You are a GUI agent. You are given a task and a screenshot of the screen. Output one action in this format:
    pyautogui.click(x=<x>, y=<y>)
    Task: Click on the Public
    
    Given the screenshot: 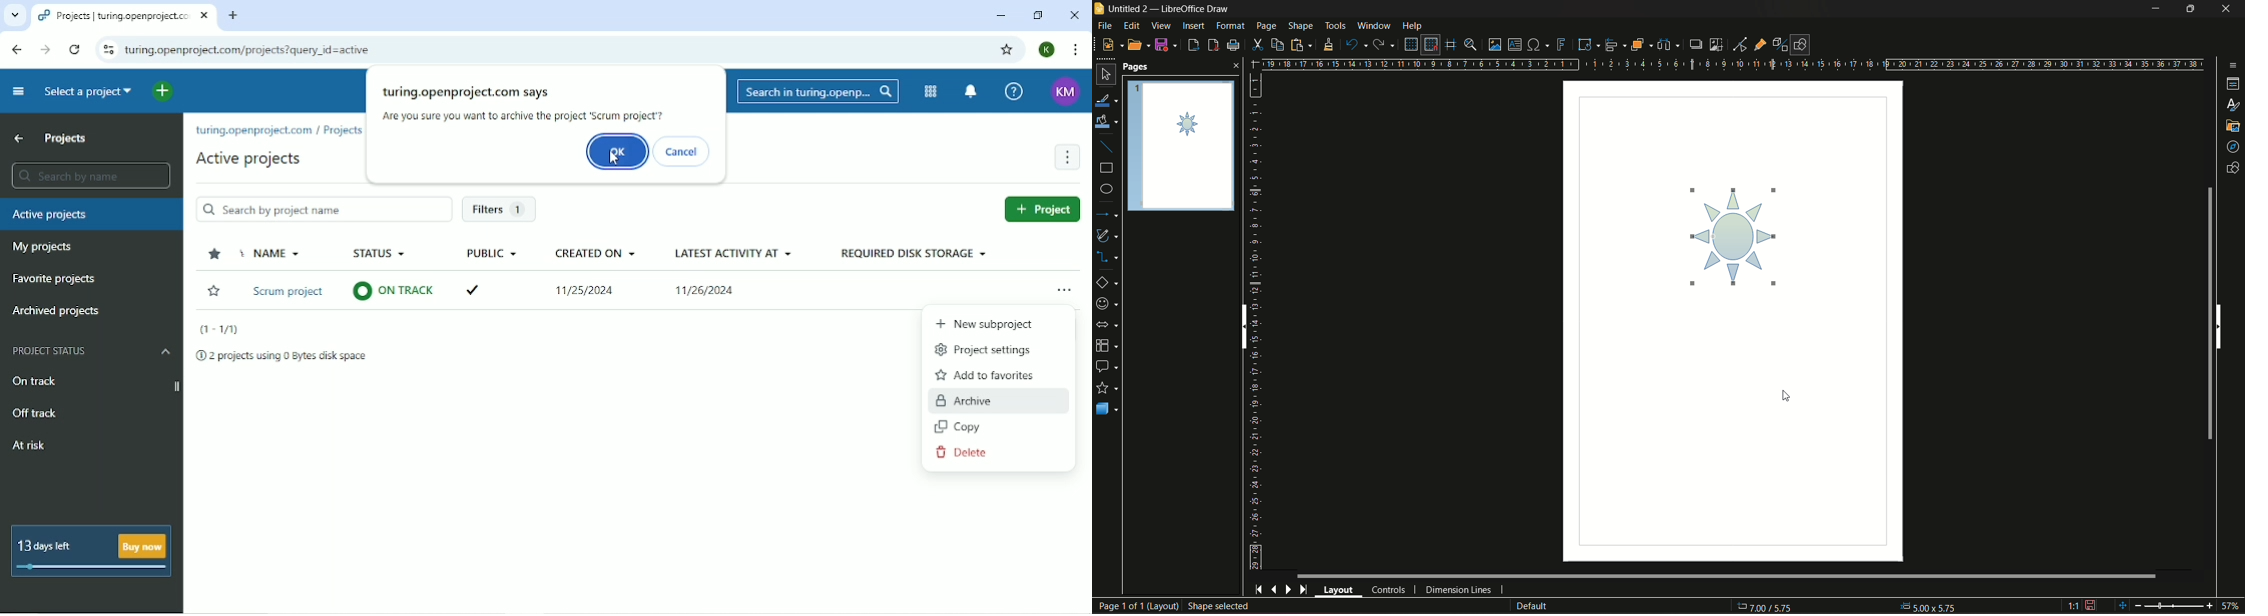 What is the action you would take?
    pyautogui.click(x=492, y=253)
    